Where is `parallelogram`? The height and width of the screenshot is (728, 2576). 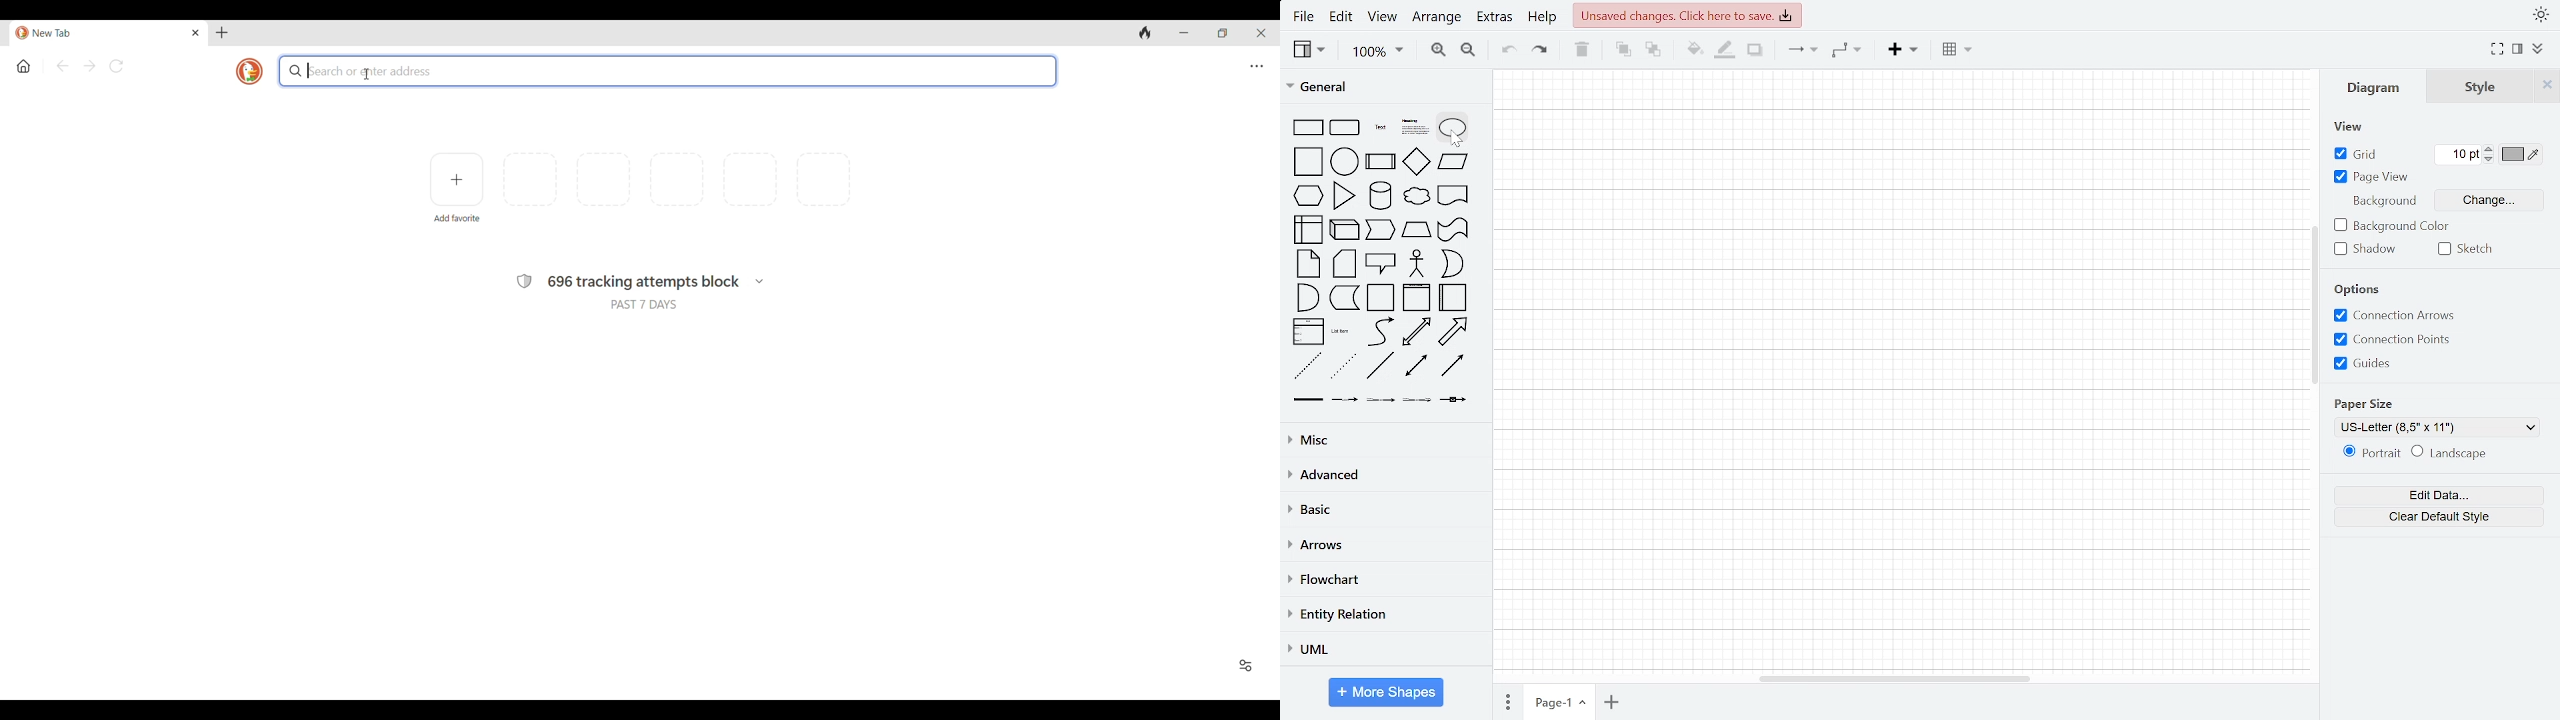 parallelogram is located at coordinates (1455, 163).